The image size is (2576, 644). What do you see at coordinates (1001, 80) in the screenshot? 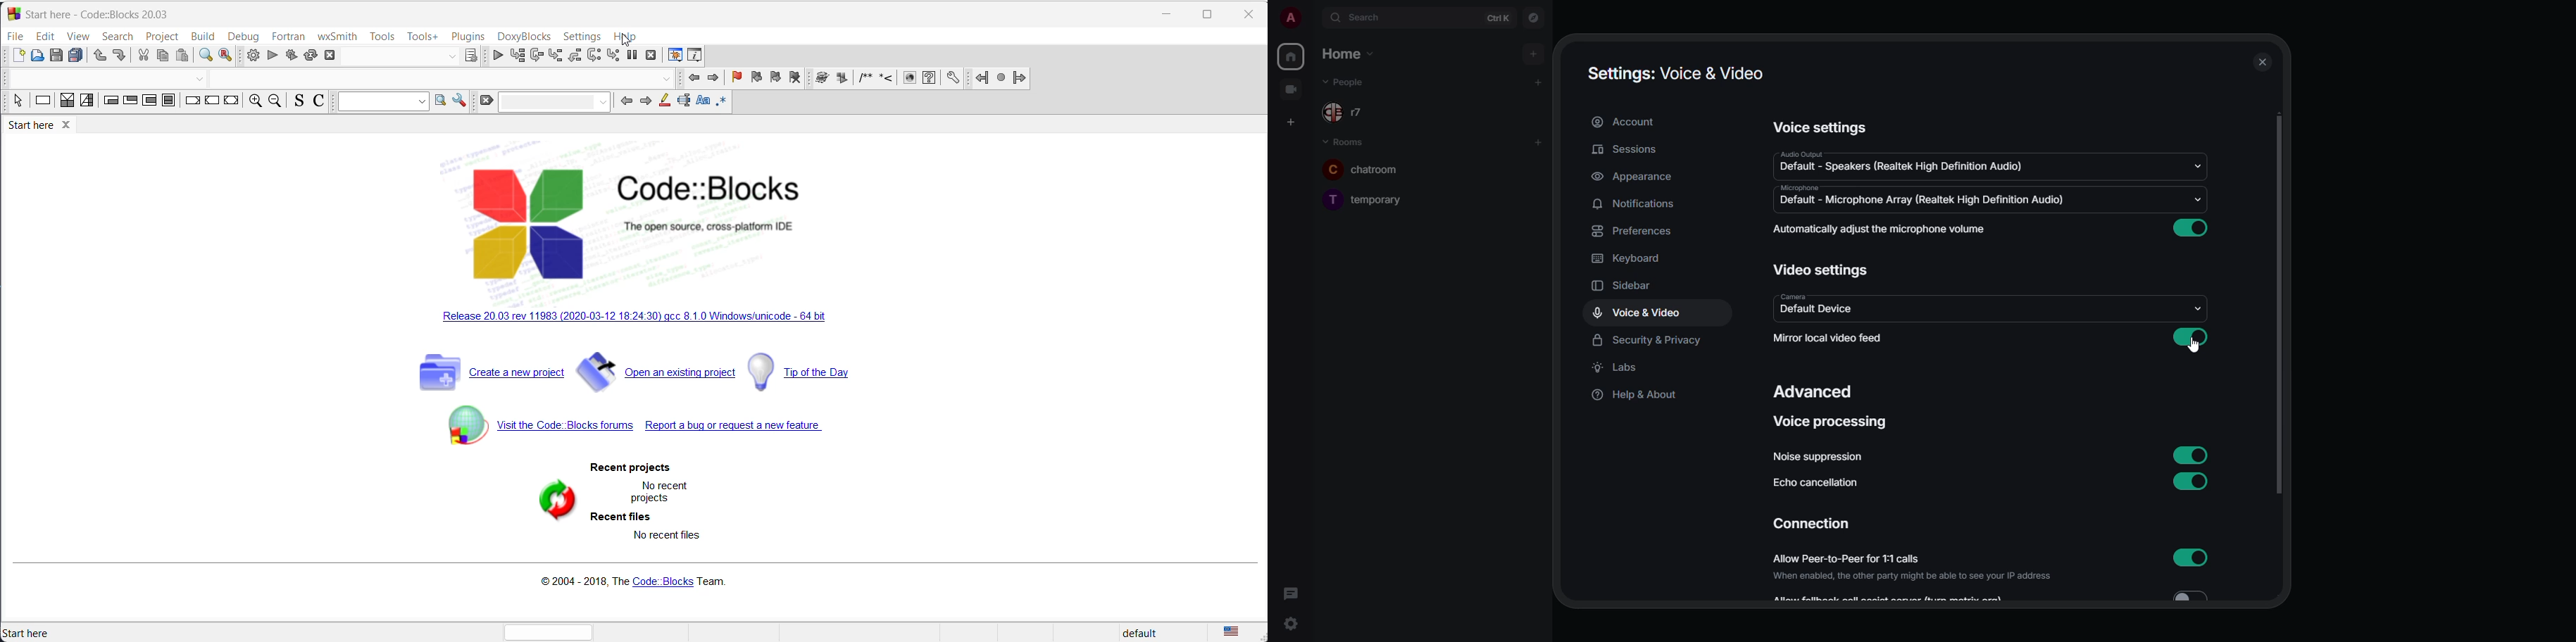
I see `last jump` at bounding box center [1001, 80].